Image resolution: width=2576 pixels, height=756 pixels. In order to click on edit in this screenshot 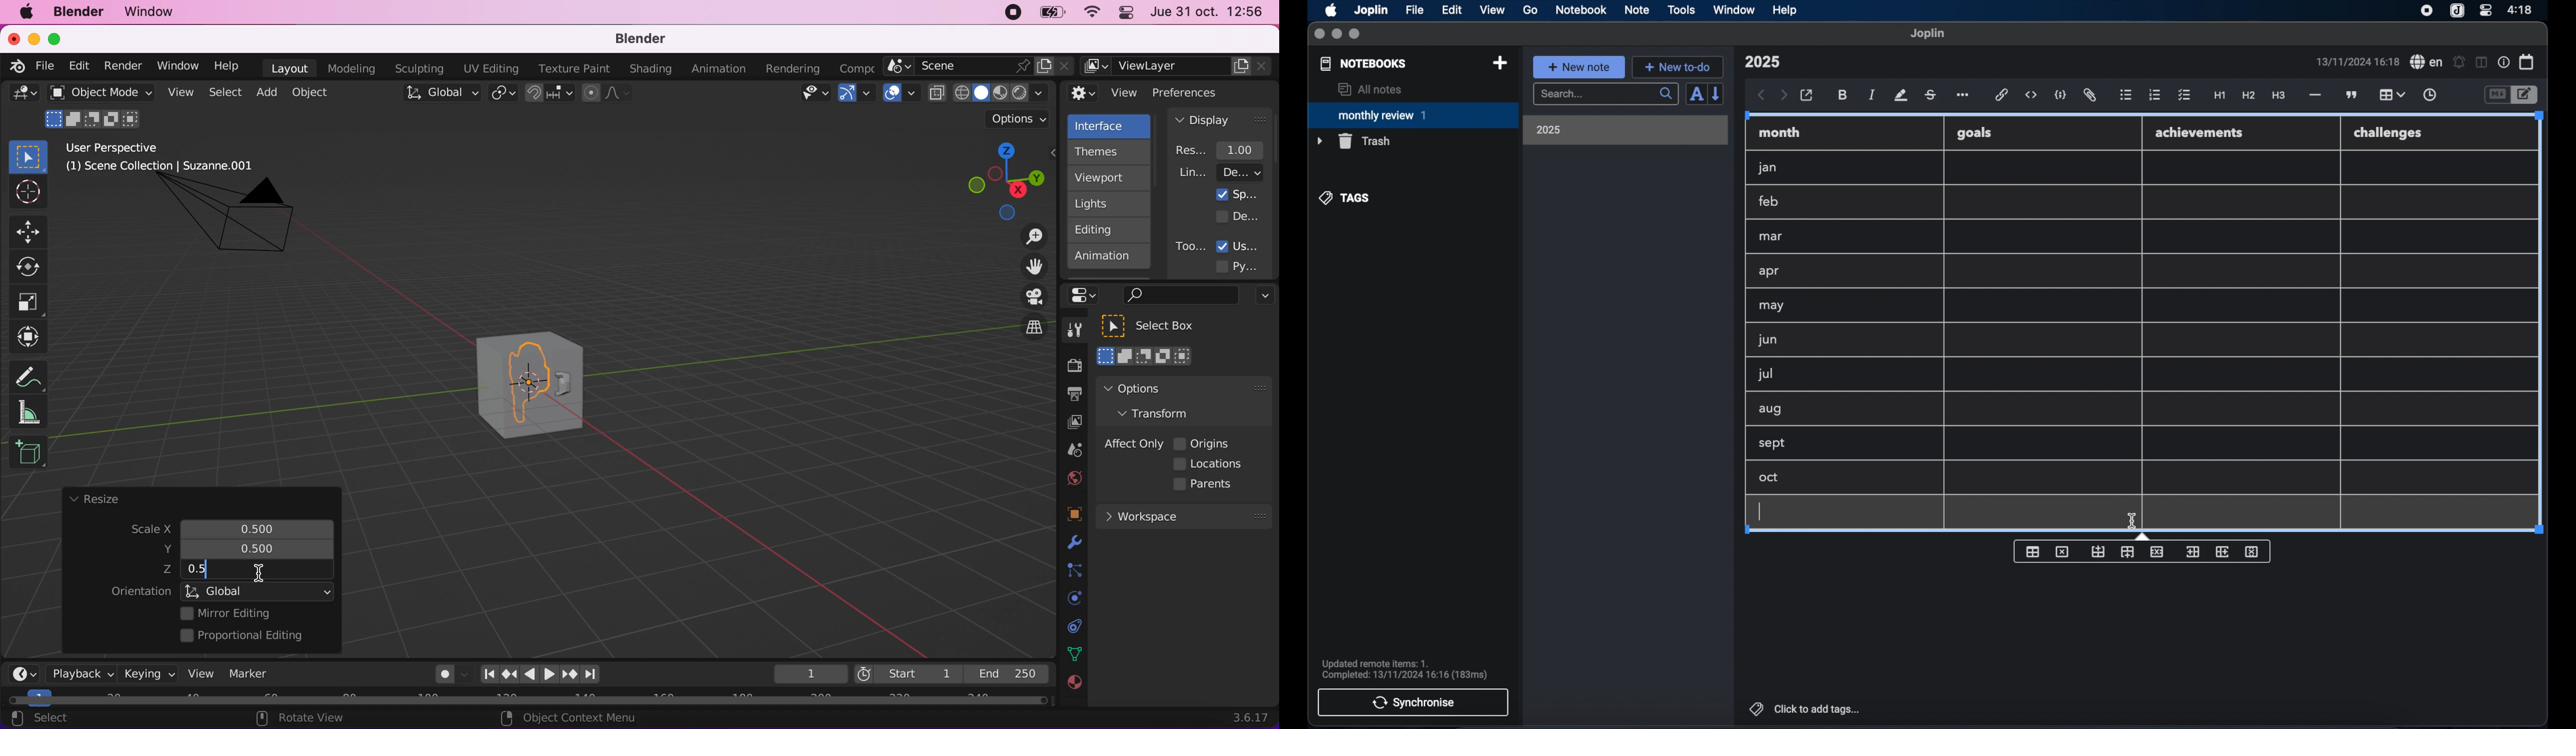, I will do `click(1453, 10)`.